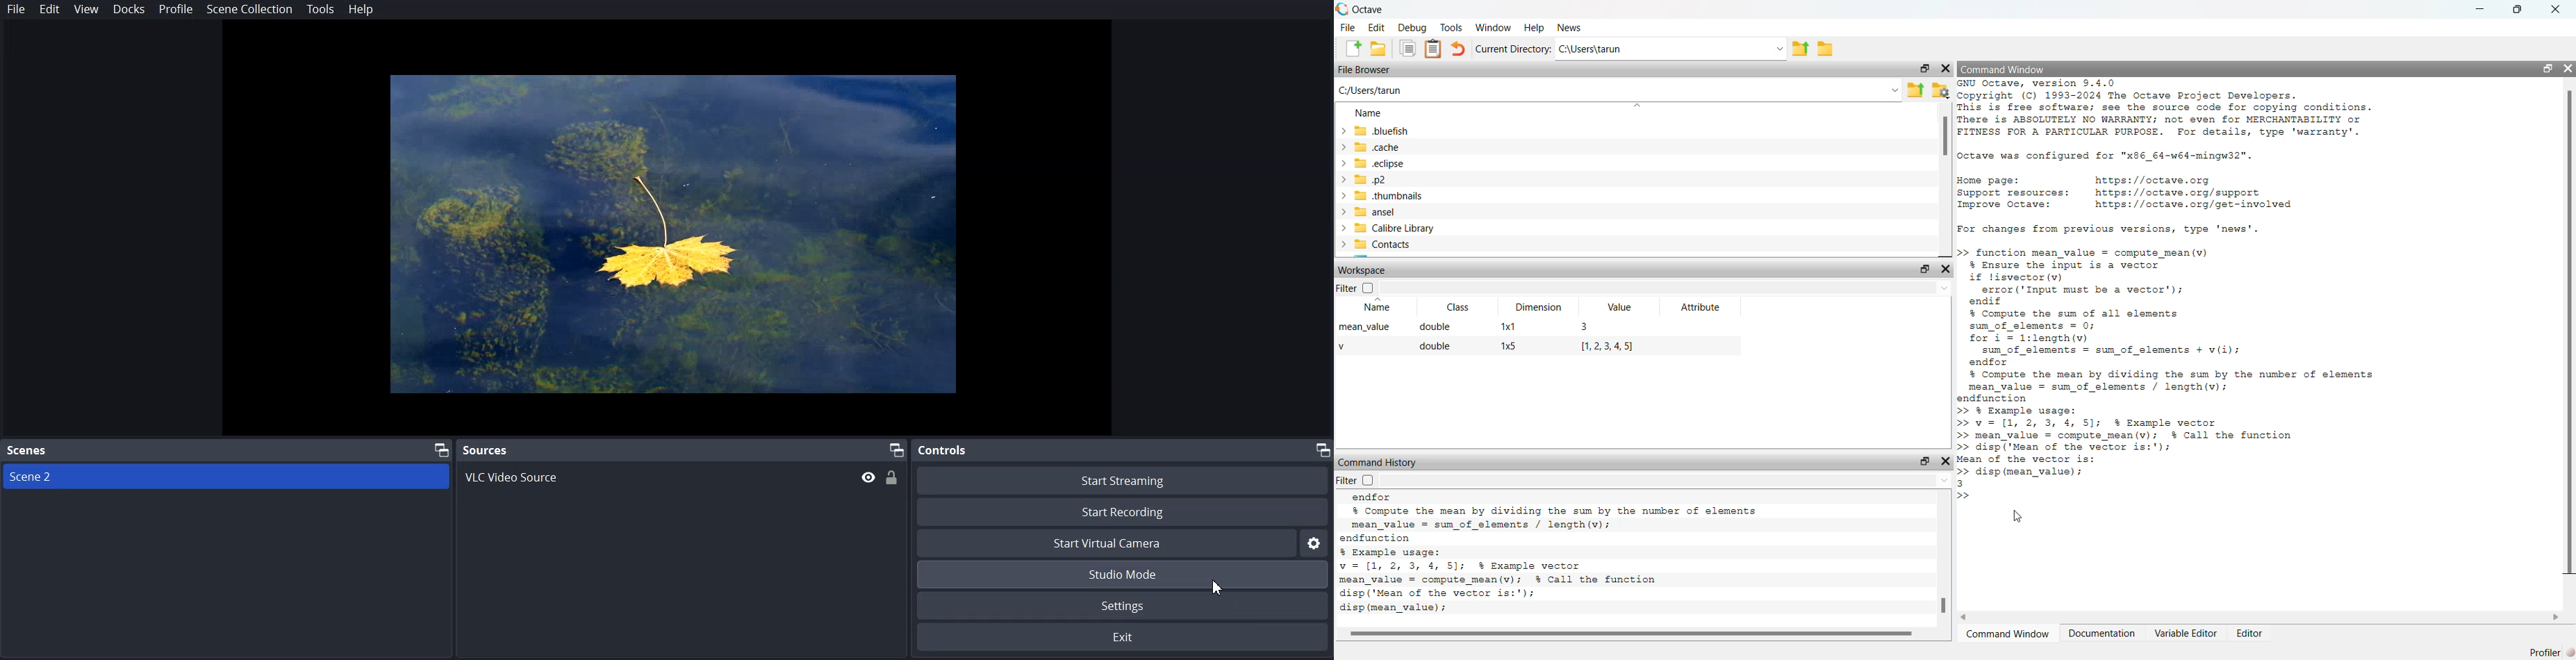 The image size is (2576, 672). I want to click on Drop-down , so click(1895, 90).